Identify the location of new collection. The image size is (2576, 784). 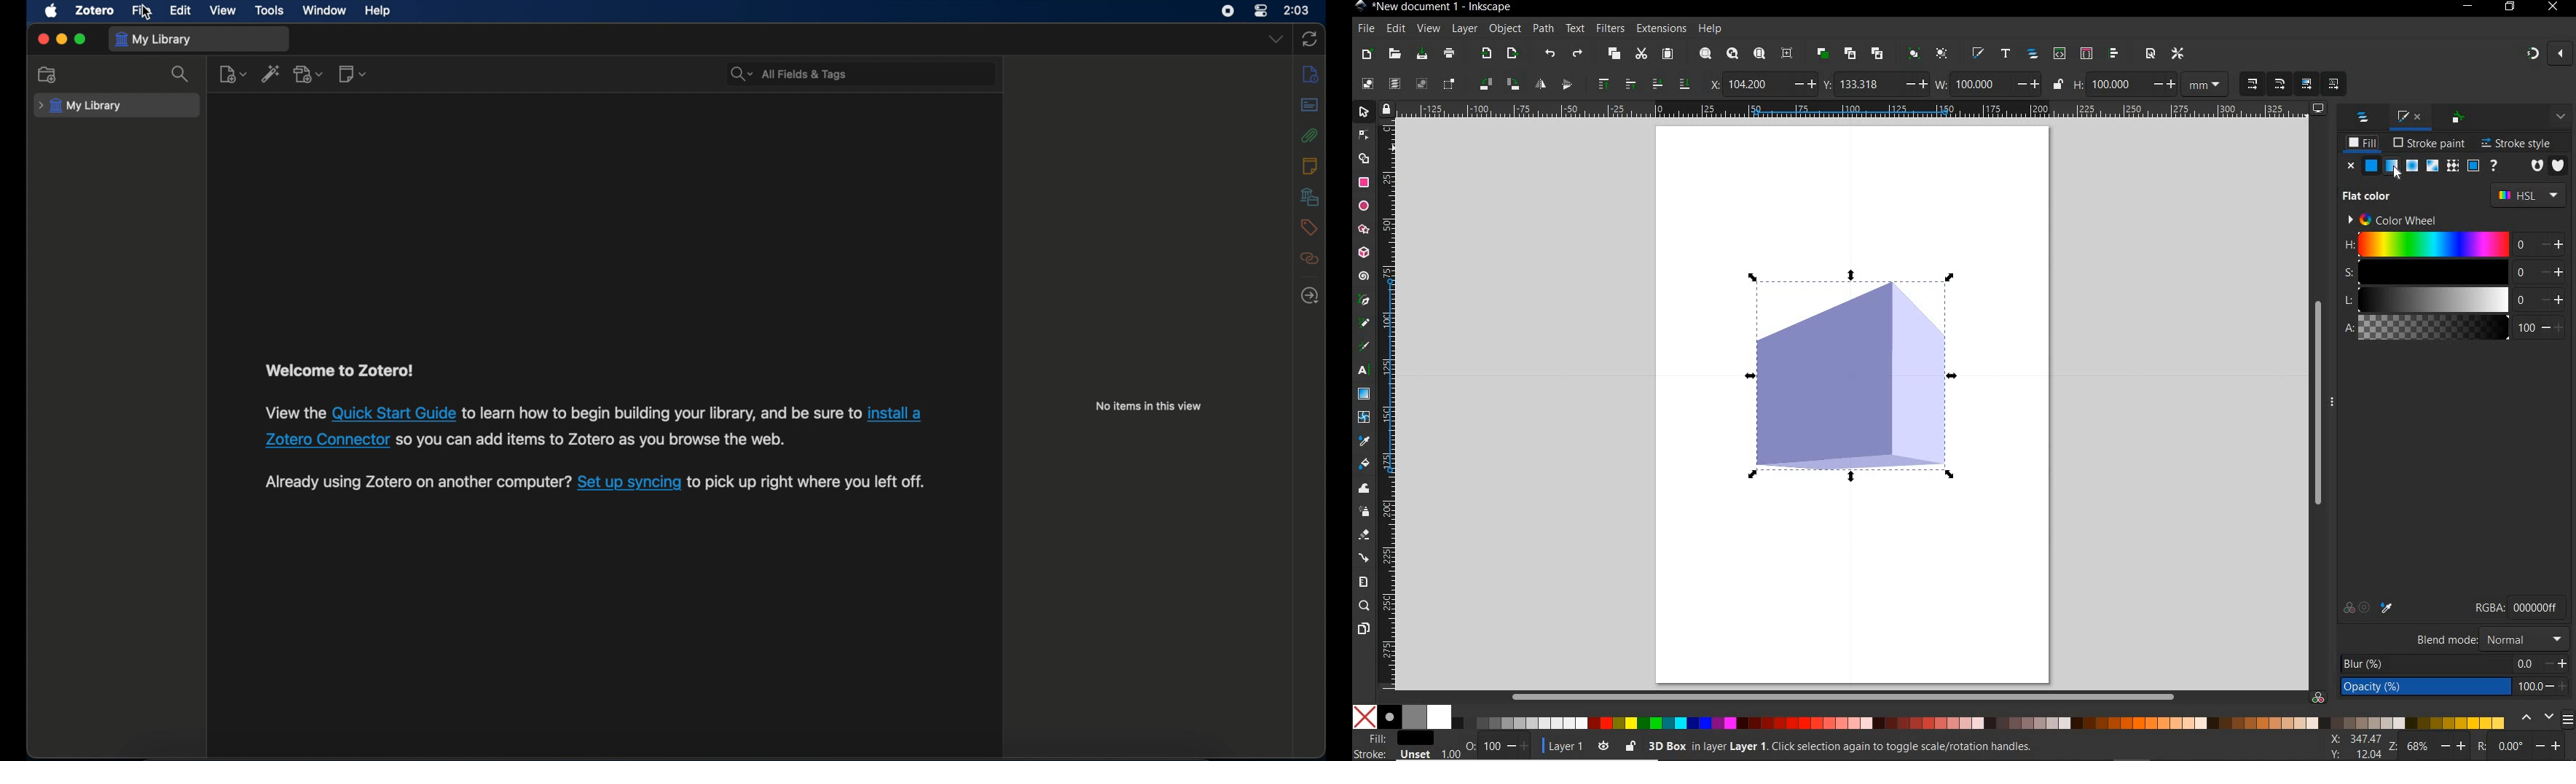
(48, 75).